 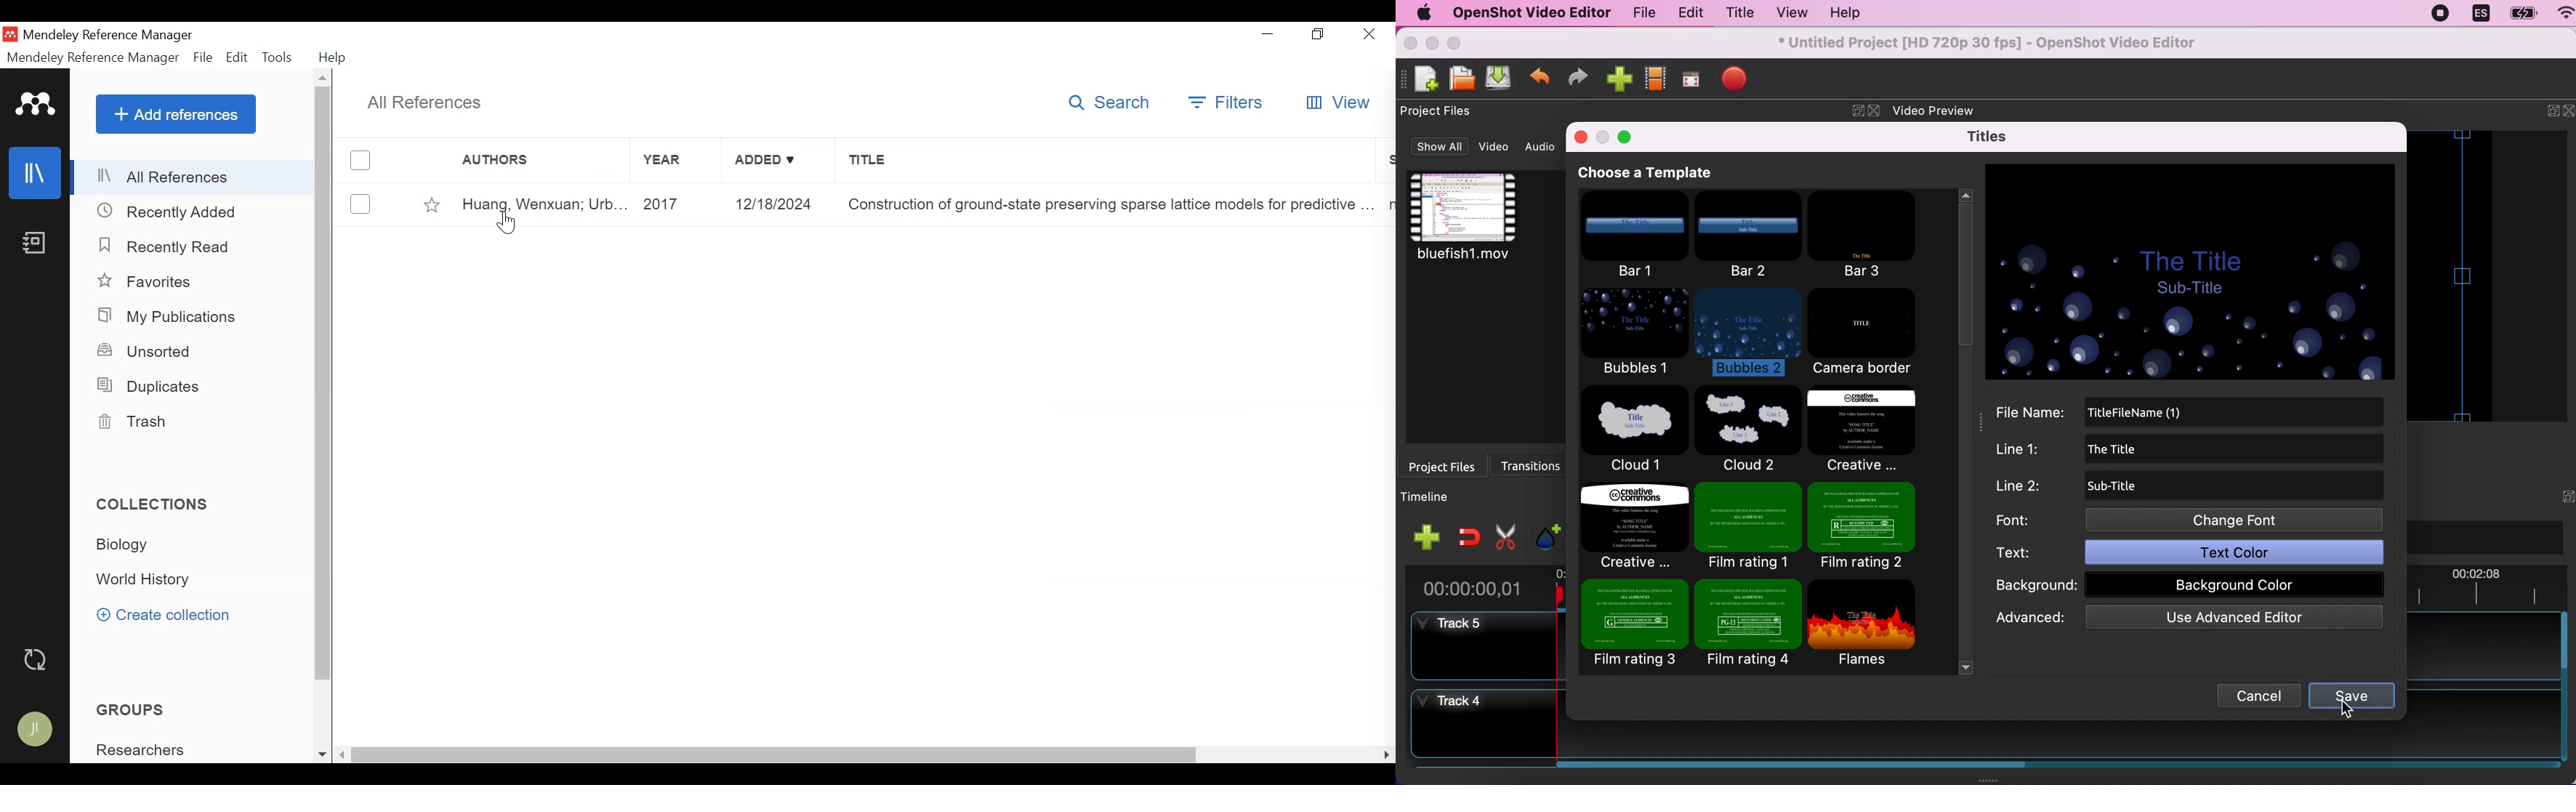 I want to click on video, so click(x=1497, y=147).